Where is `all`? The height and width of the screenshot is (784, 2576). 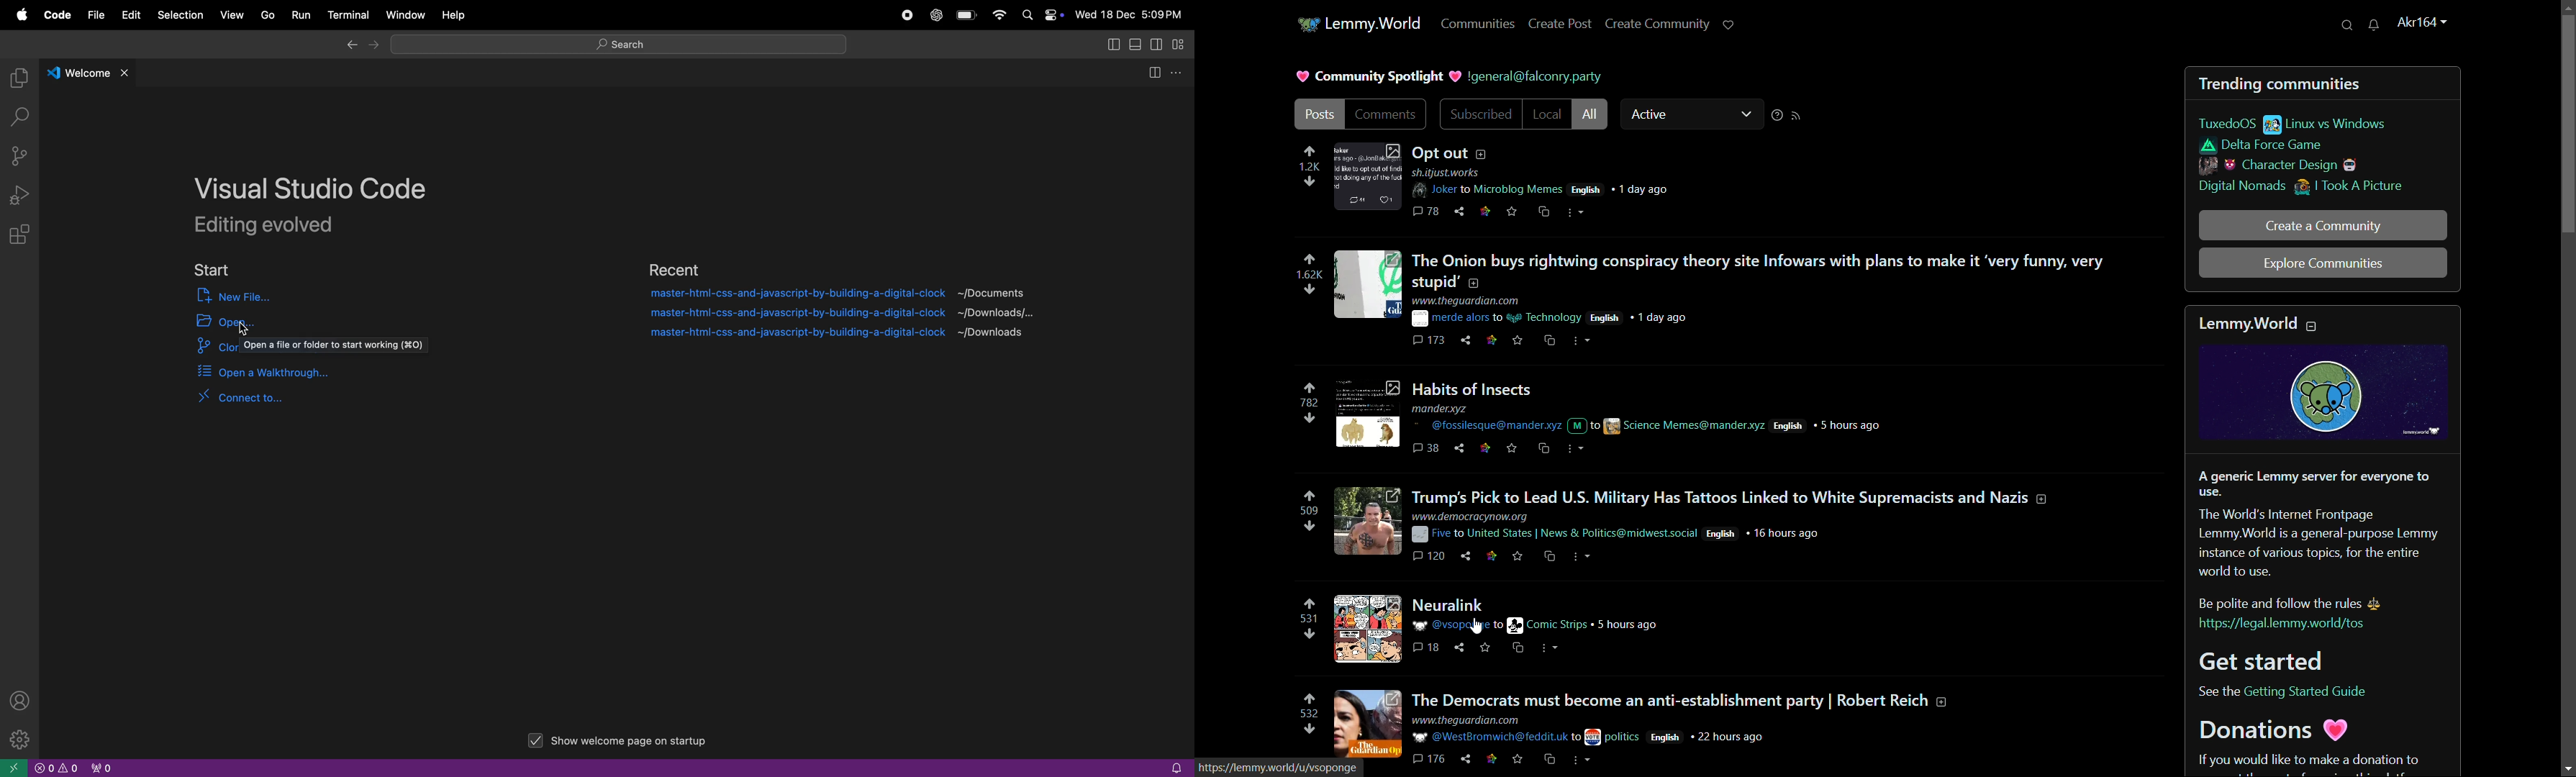
all is located at coordinates (1592, 115).